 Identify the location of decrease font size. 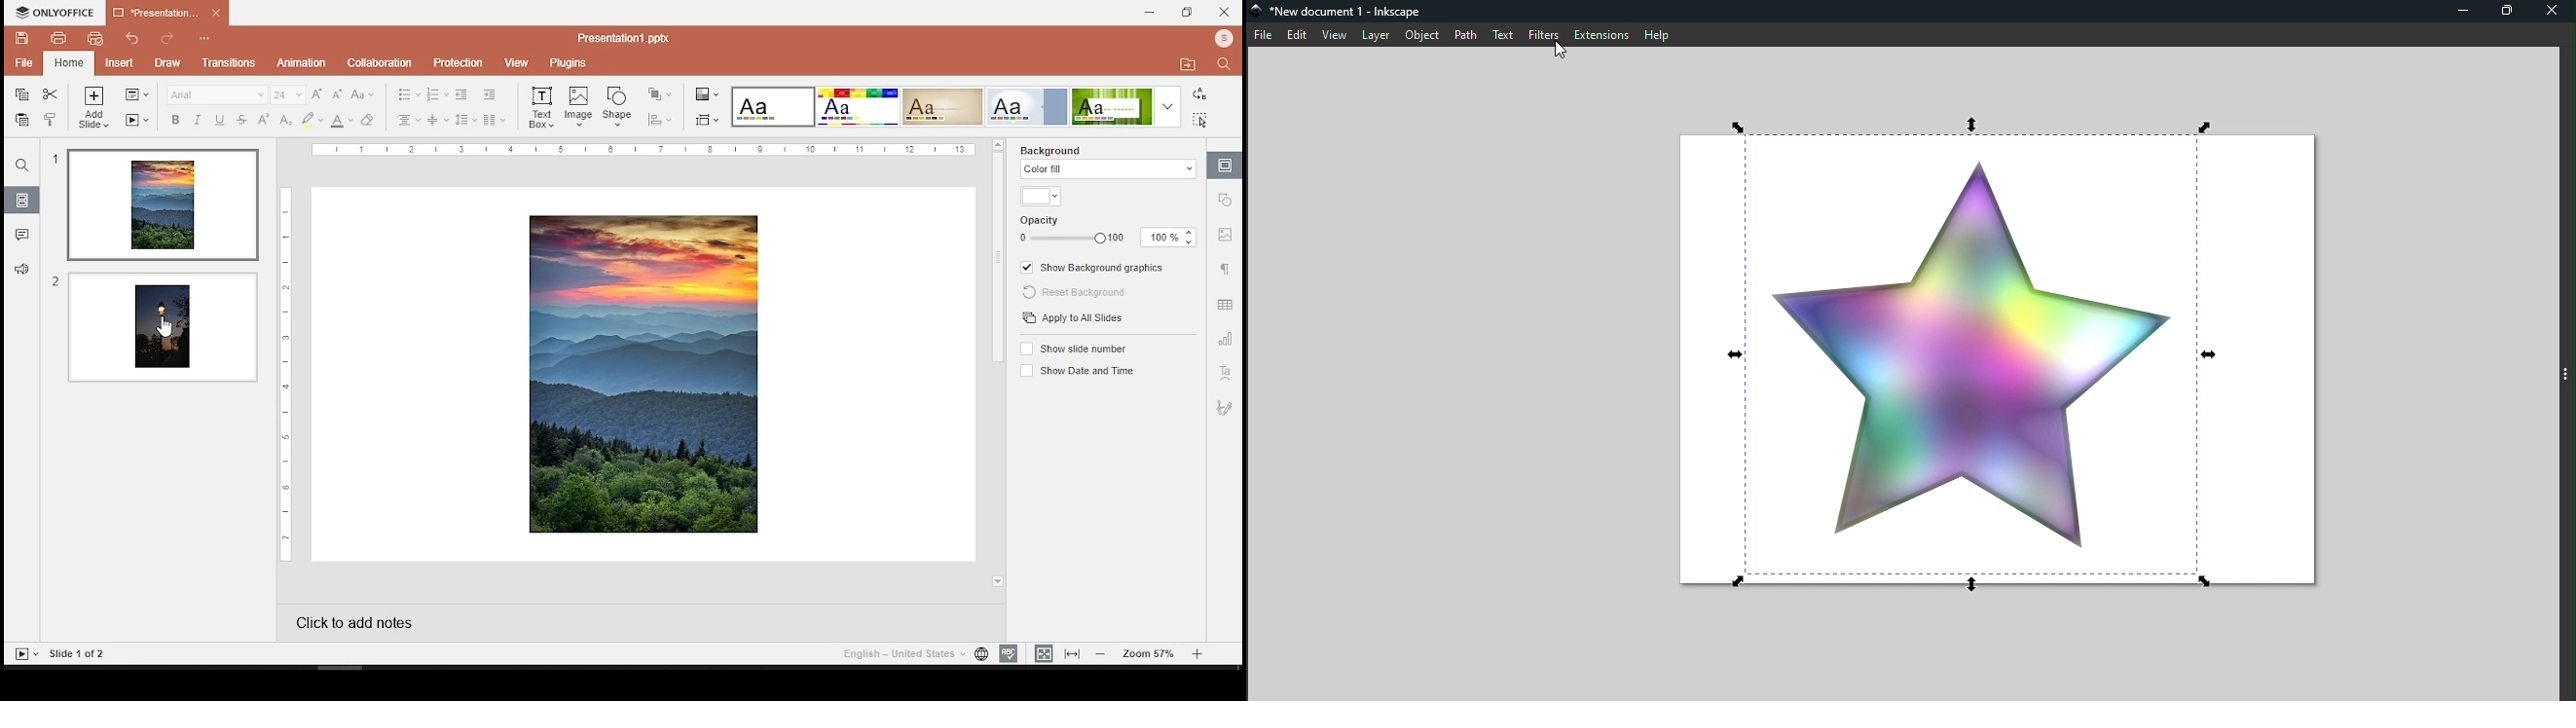
(336, 94).